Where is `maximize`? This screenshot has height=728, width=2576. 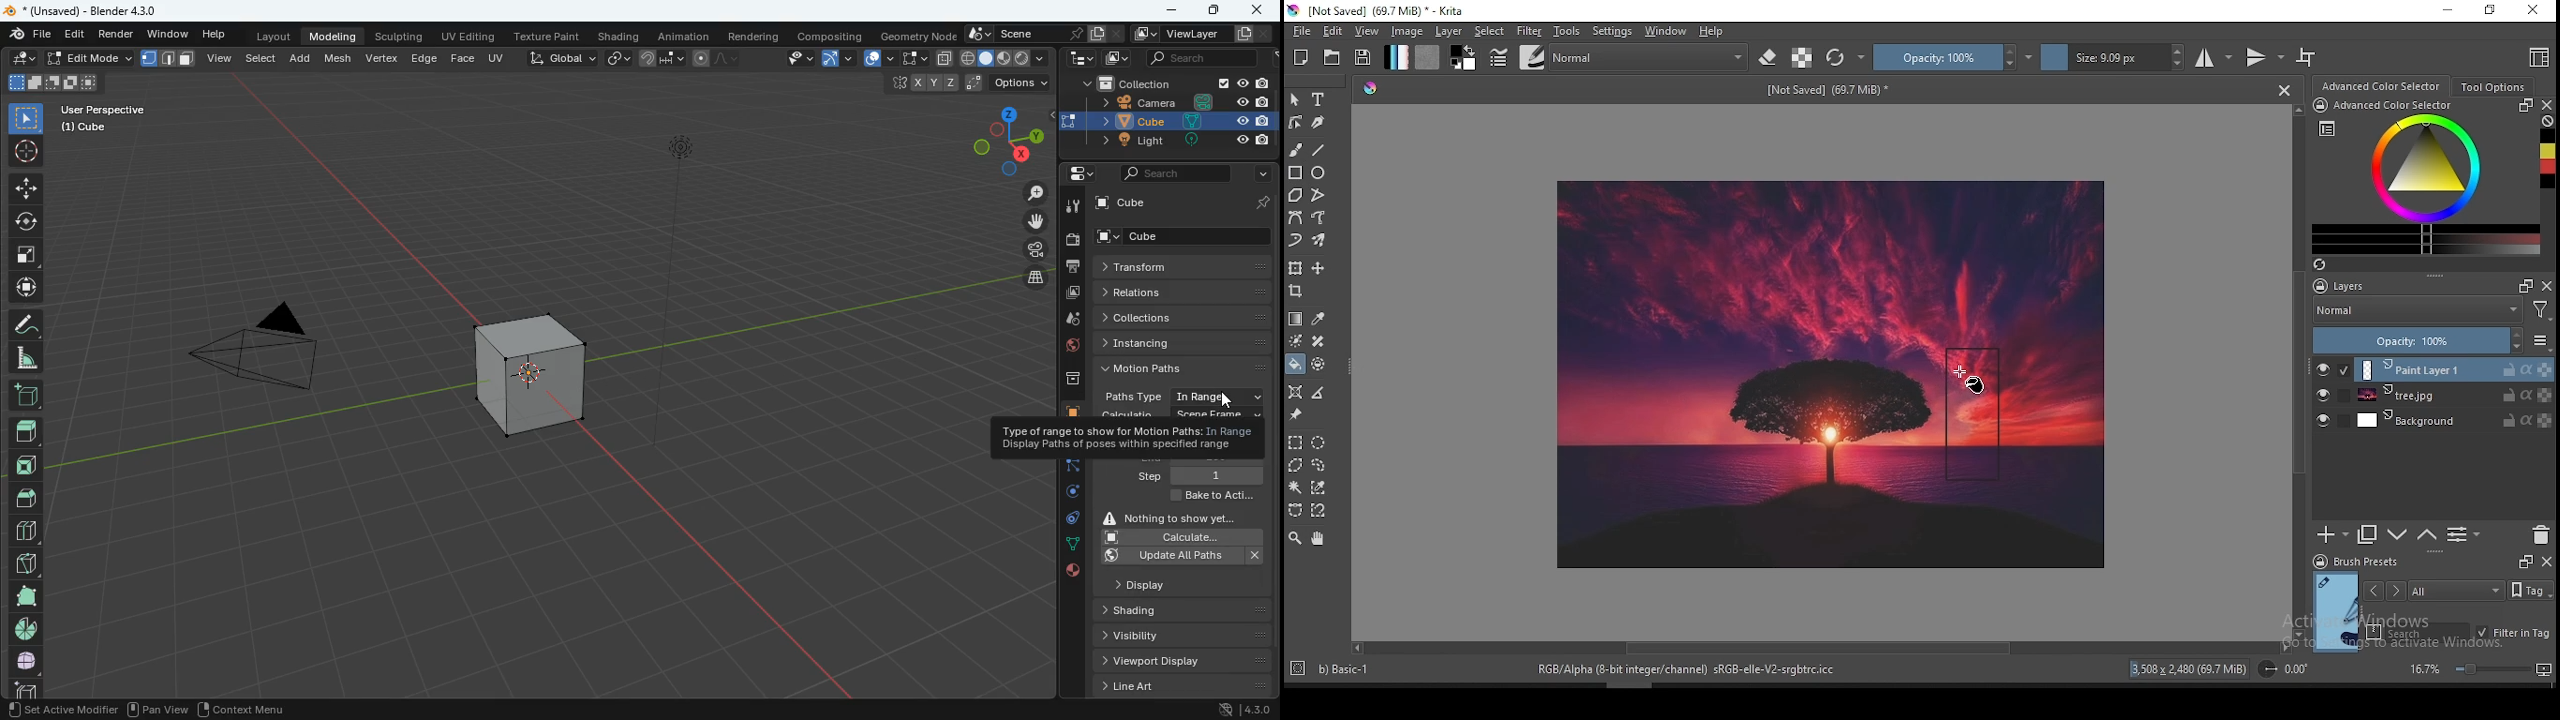 maximize is located at coordinates (1211, 11).